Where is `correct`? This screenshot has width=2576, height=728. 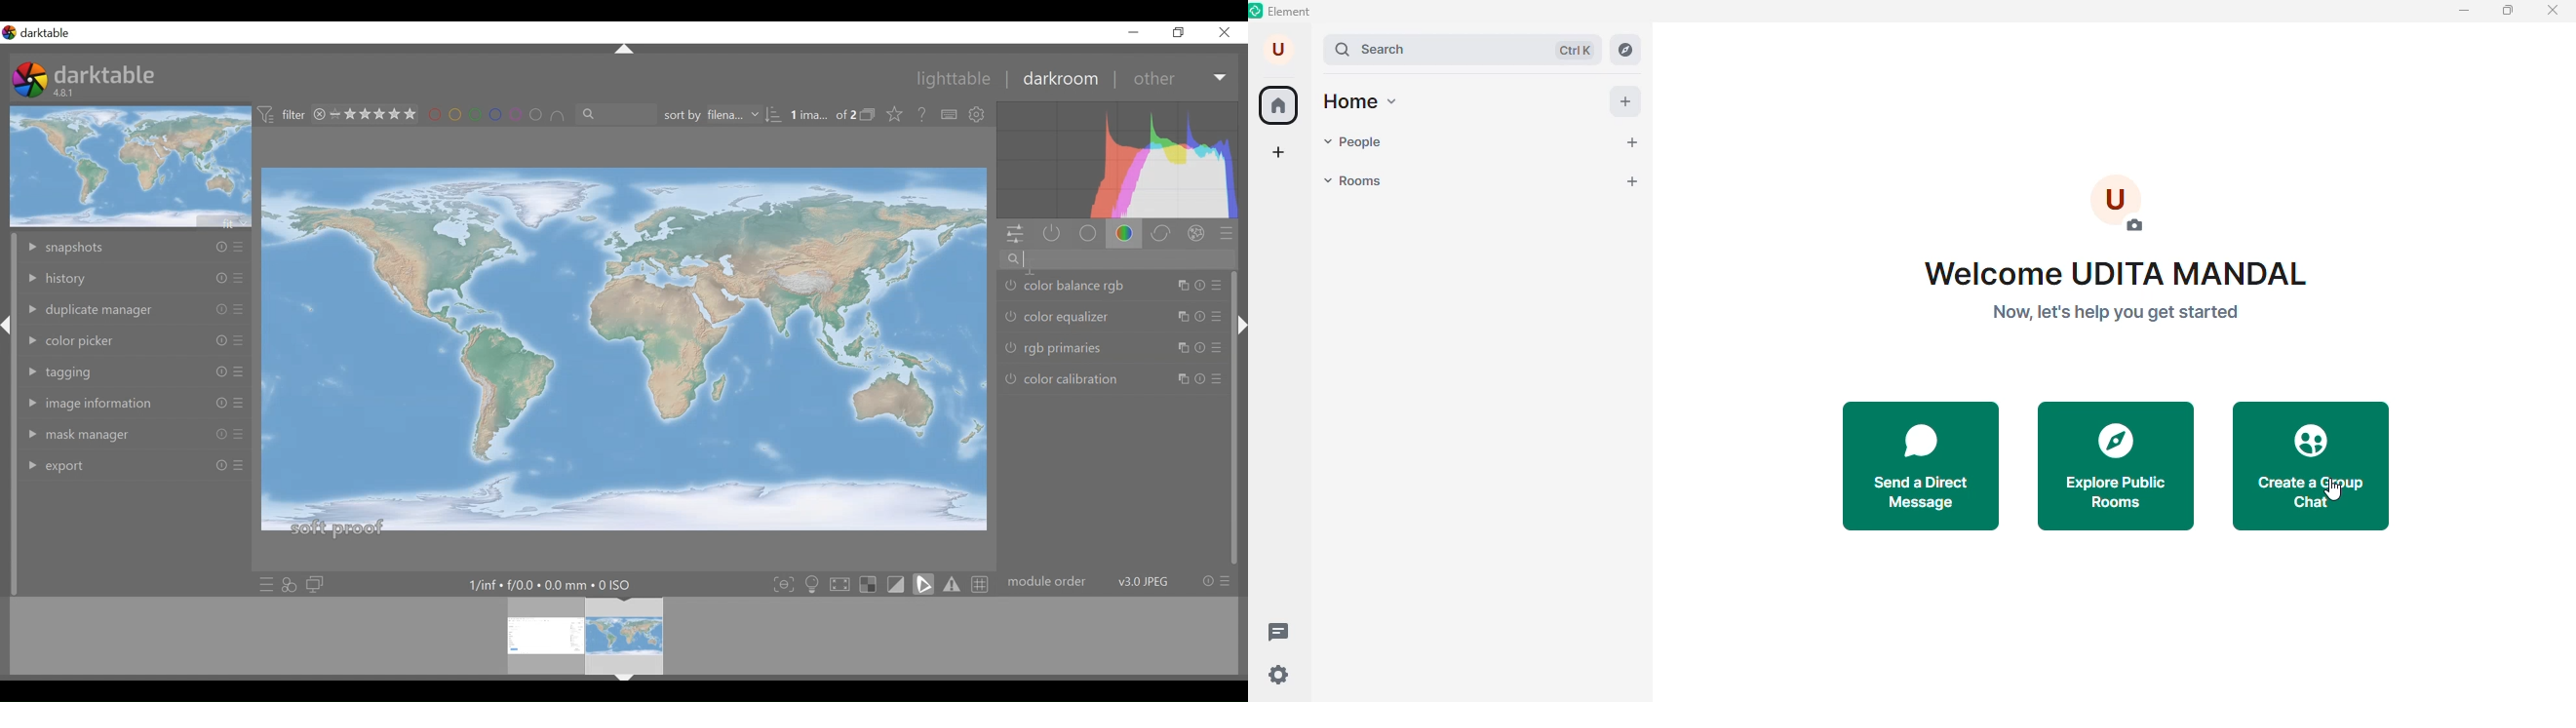 correct is located at coordinates (1163, 235).